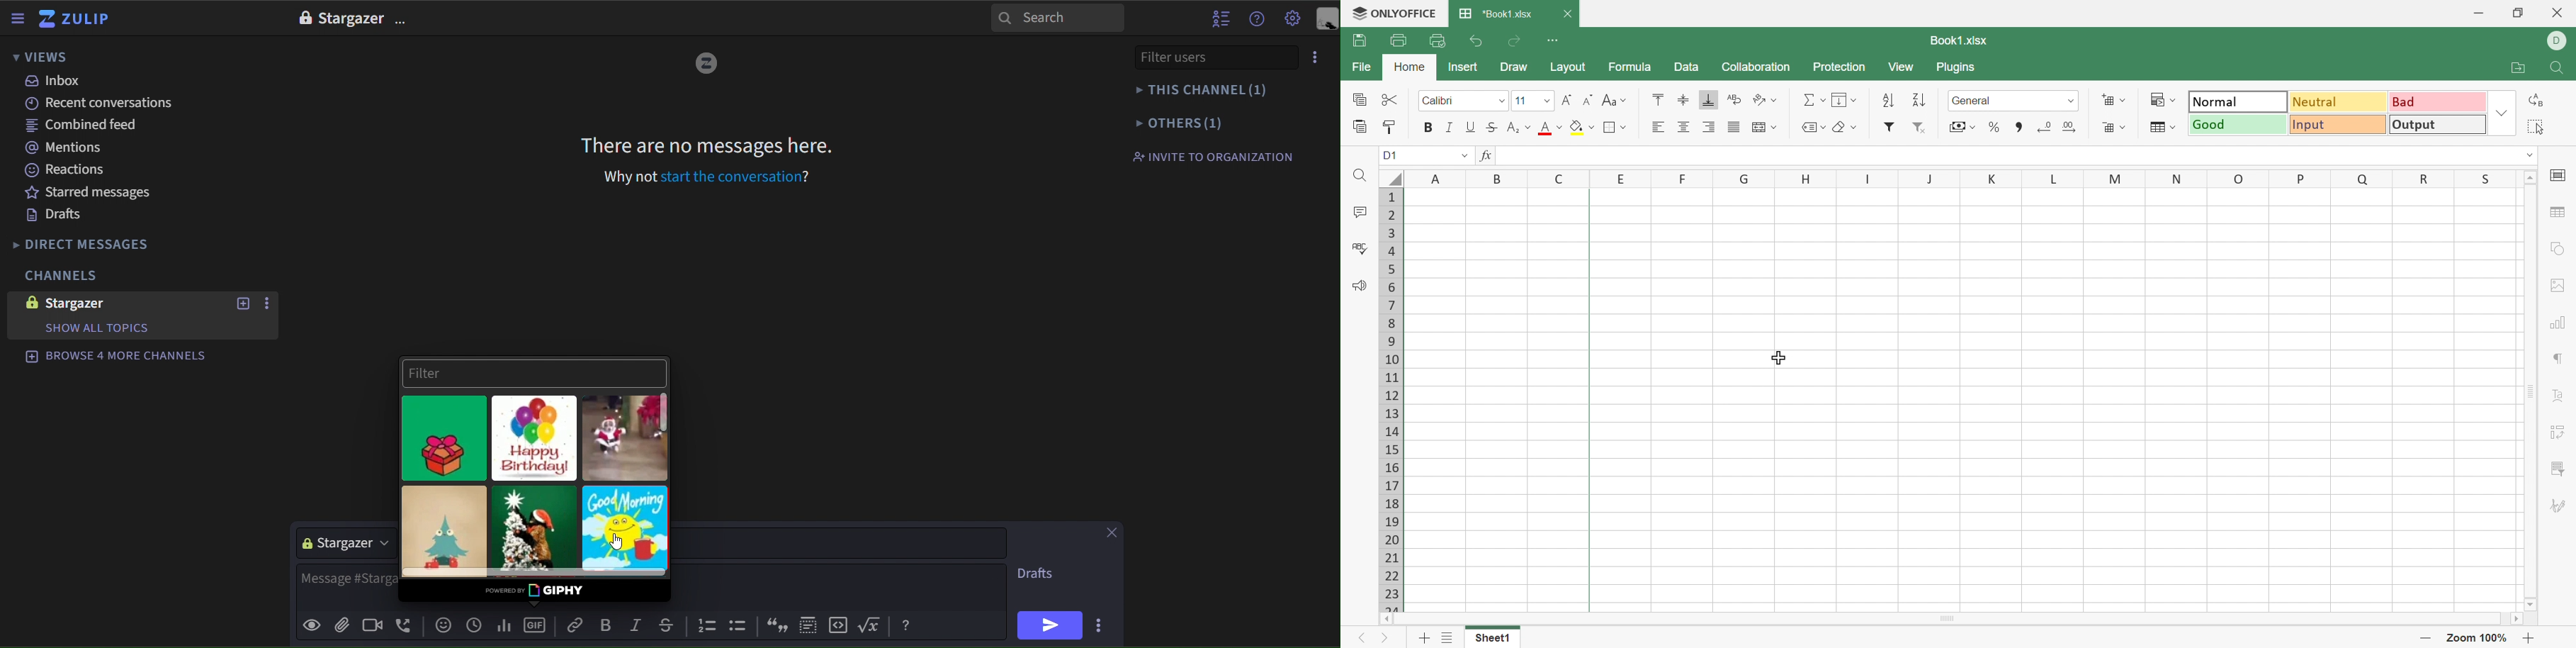 The height and width of the screenshot is (672, 2576). What do you see at coordinates (631, 177) in the screenshot?
I see `why not` at bounding box center [631, 177].